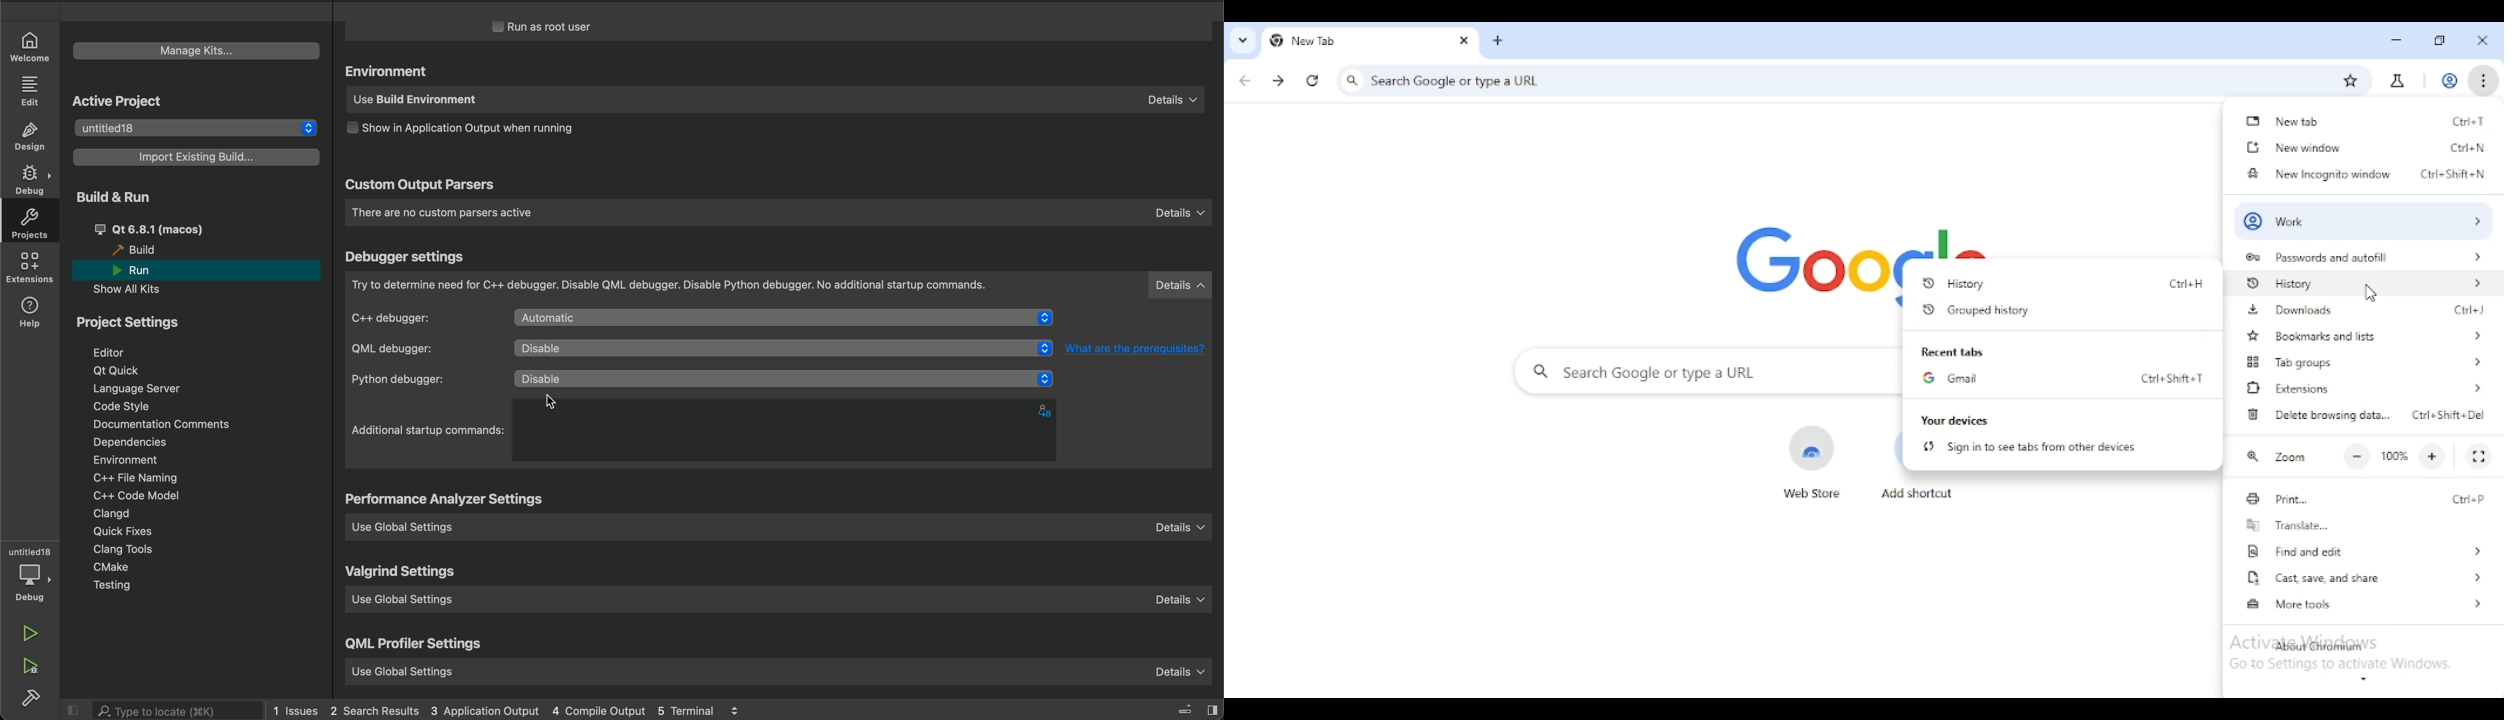 The image size is (2520, 728). I want to click on cursor, so click(563, 395).